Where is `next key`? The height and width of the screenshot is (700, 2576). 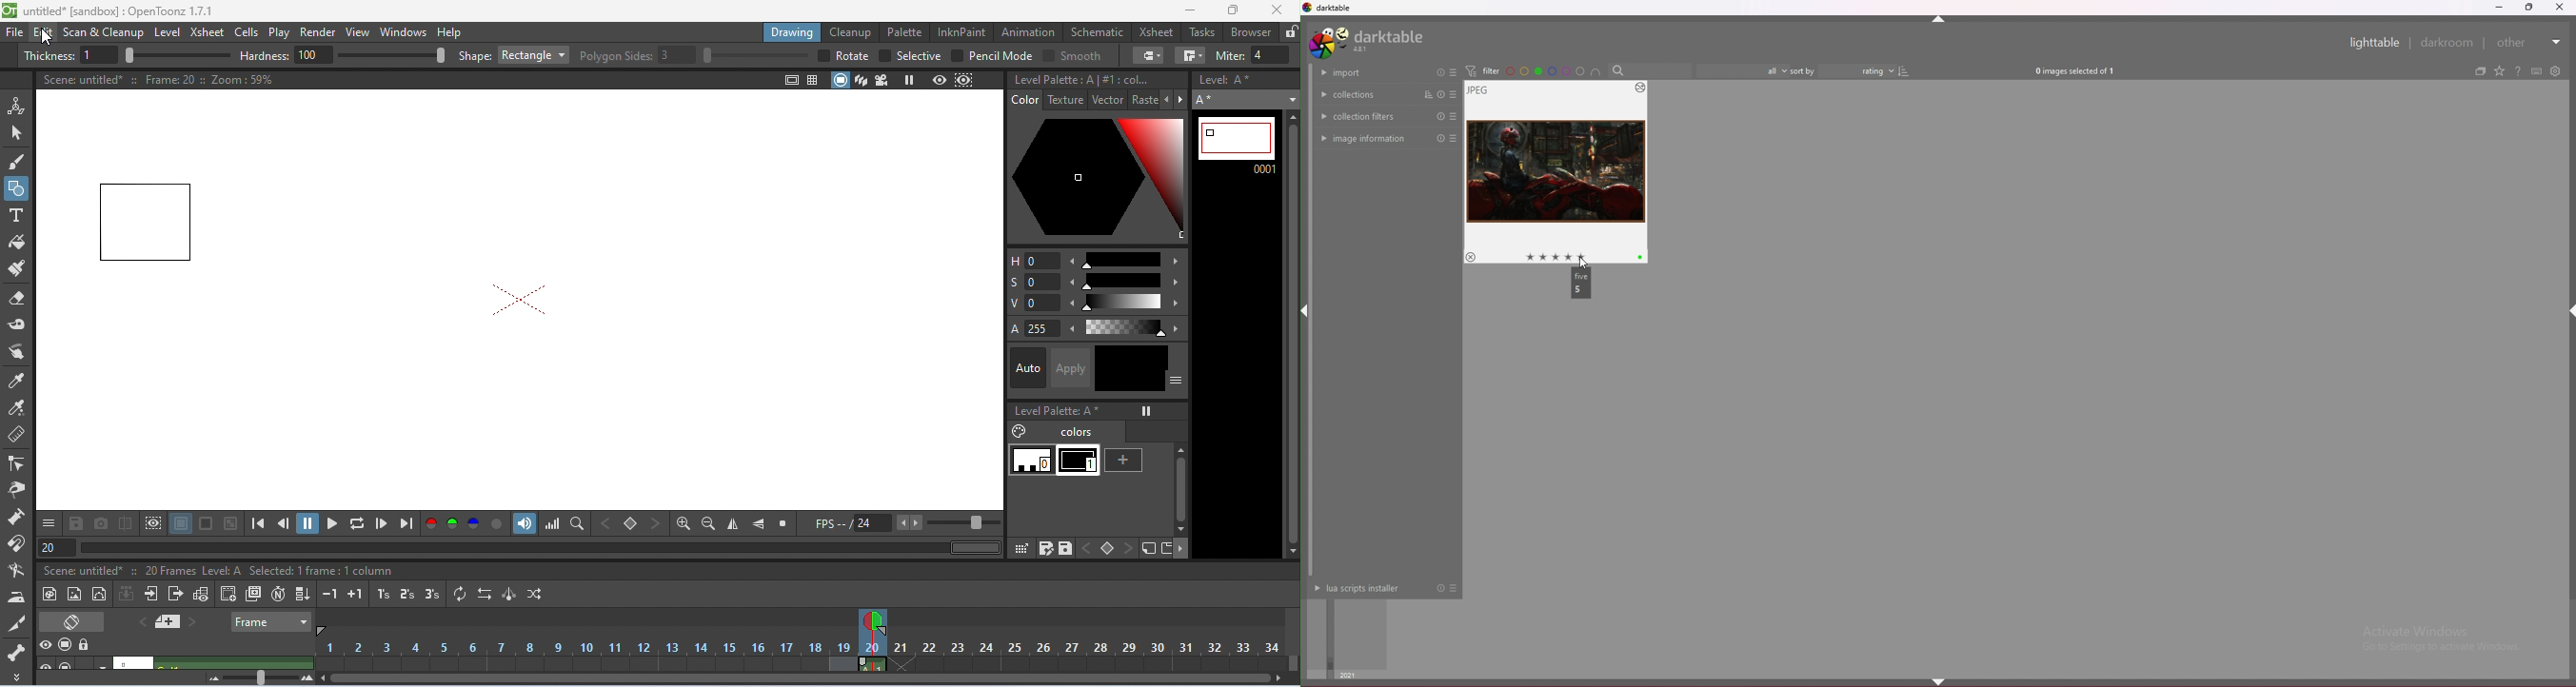
next key is located at coordinates (1129, 549).